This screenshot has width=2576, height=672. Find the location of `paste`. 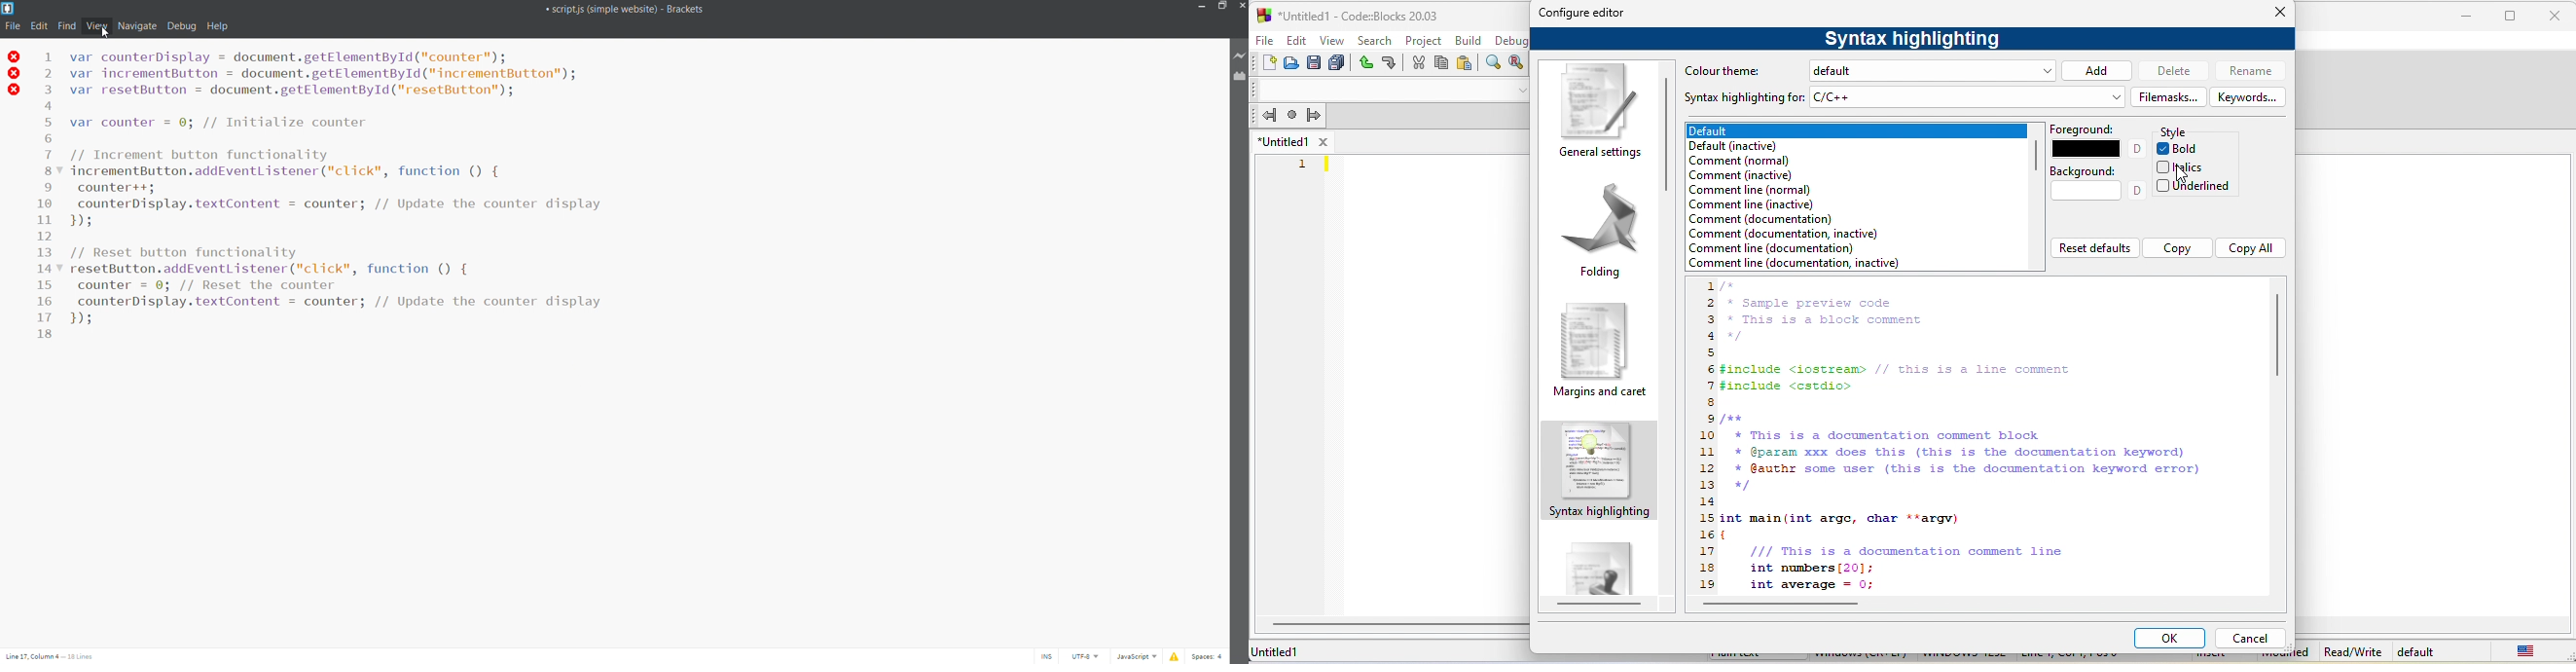

paste is located at coordinates (1466, 63).